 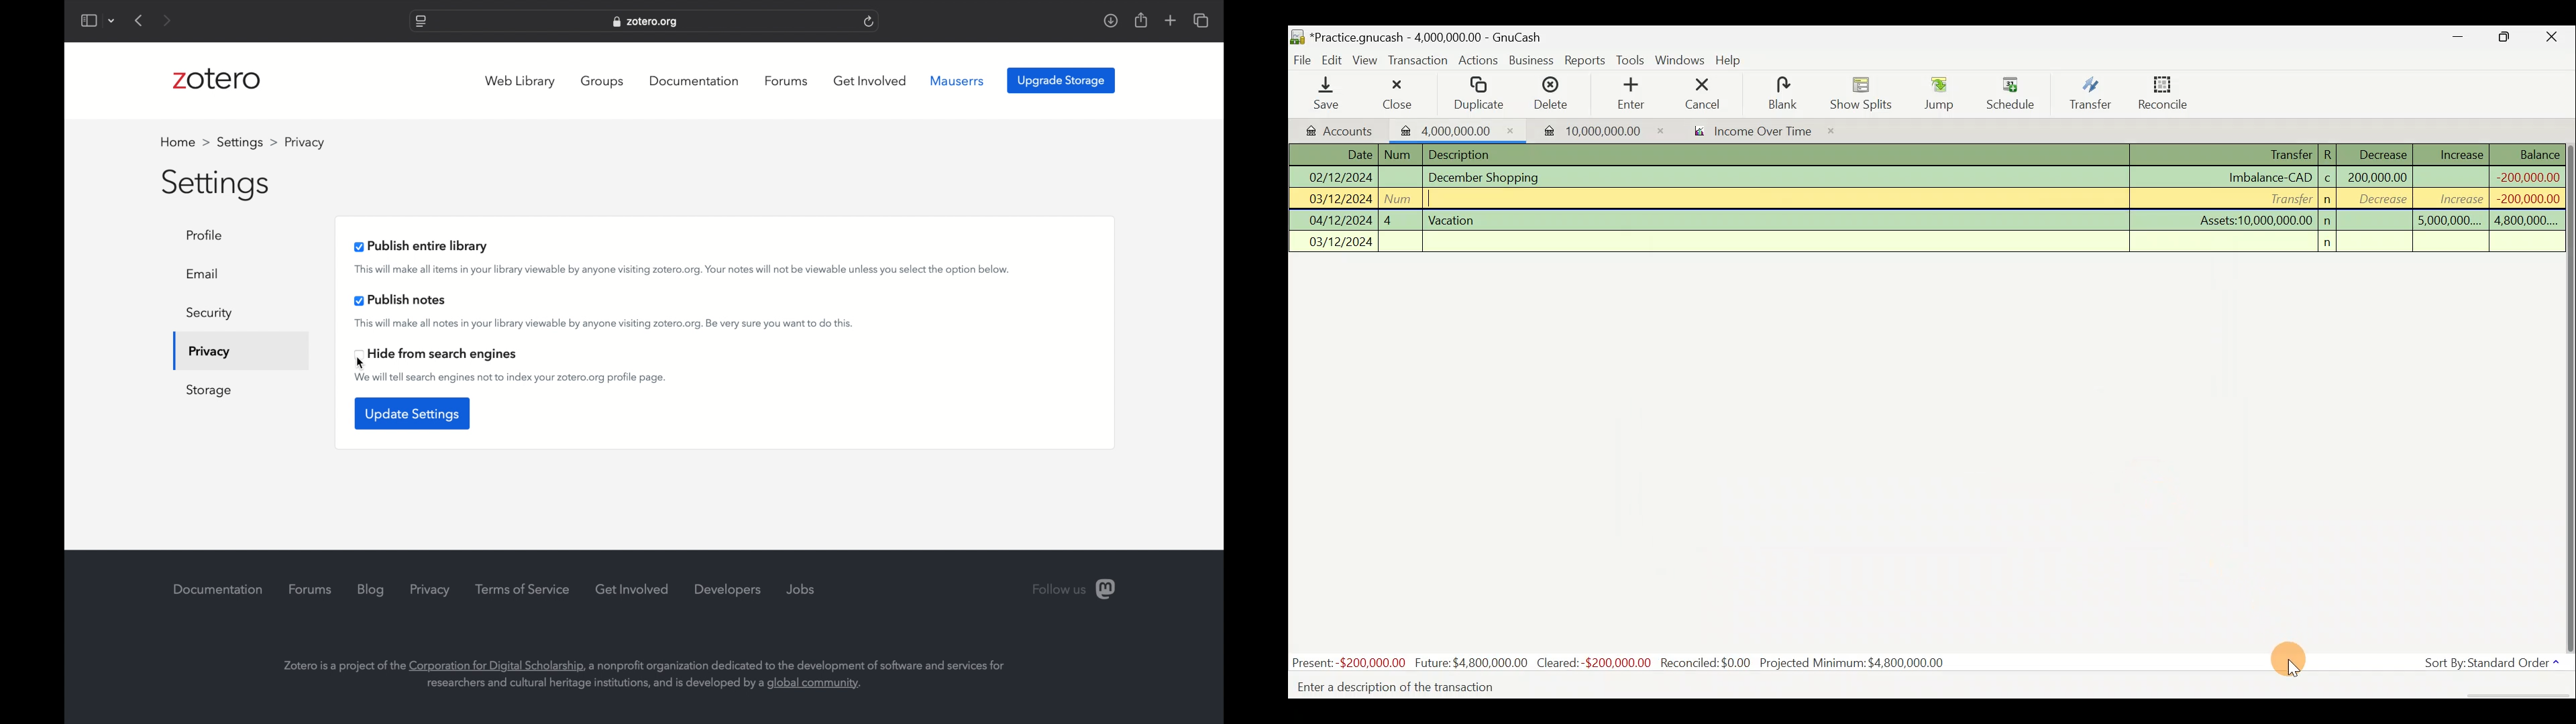 What do you see at coordinates (220, 80) in the screenshot?
I see `zotero` at bounding box center [220, 80].